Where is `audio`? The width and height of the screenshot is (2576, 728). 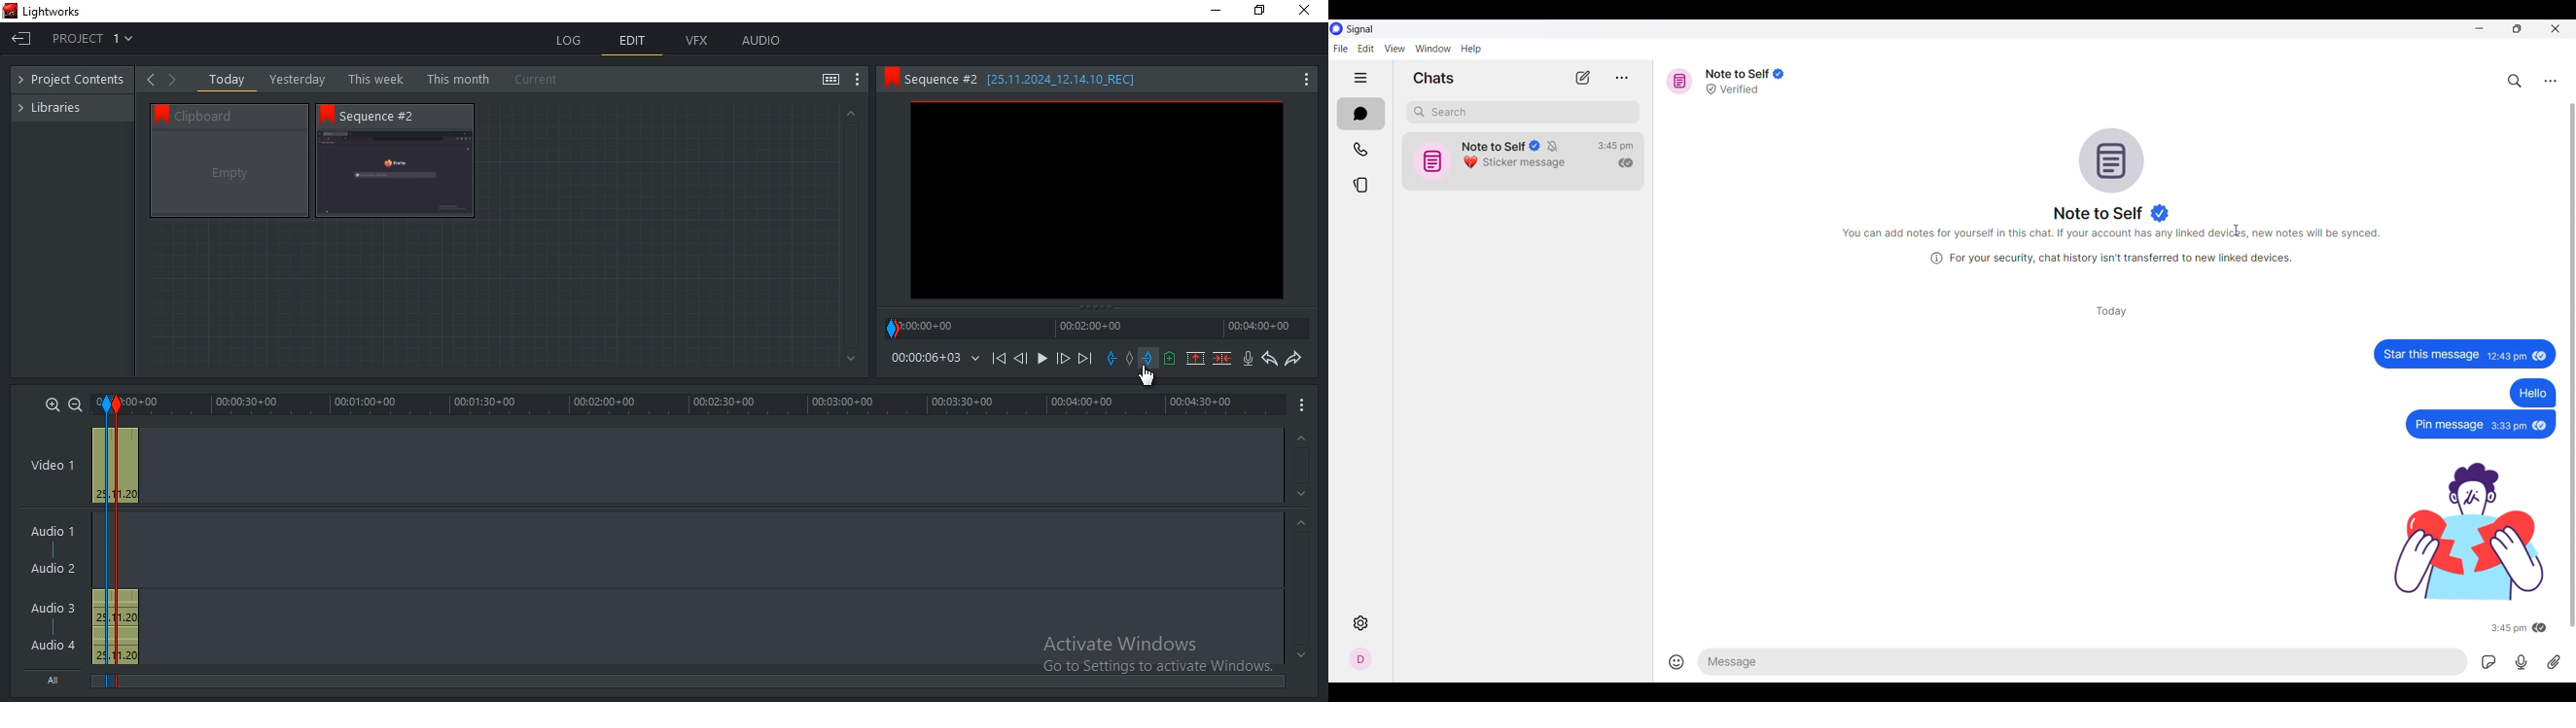 audio is located at coordinates (115, 627).